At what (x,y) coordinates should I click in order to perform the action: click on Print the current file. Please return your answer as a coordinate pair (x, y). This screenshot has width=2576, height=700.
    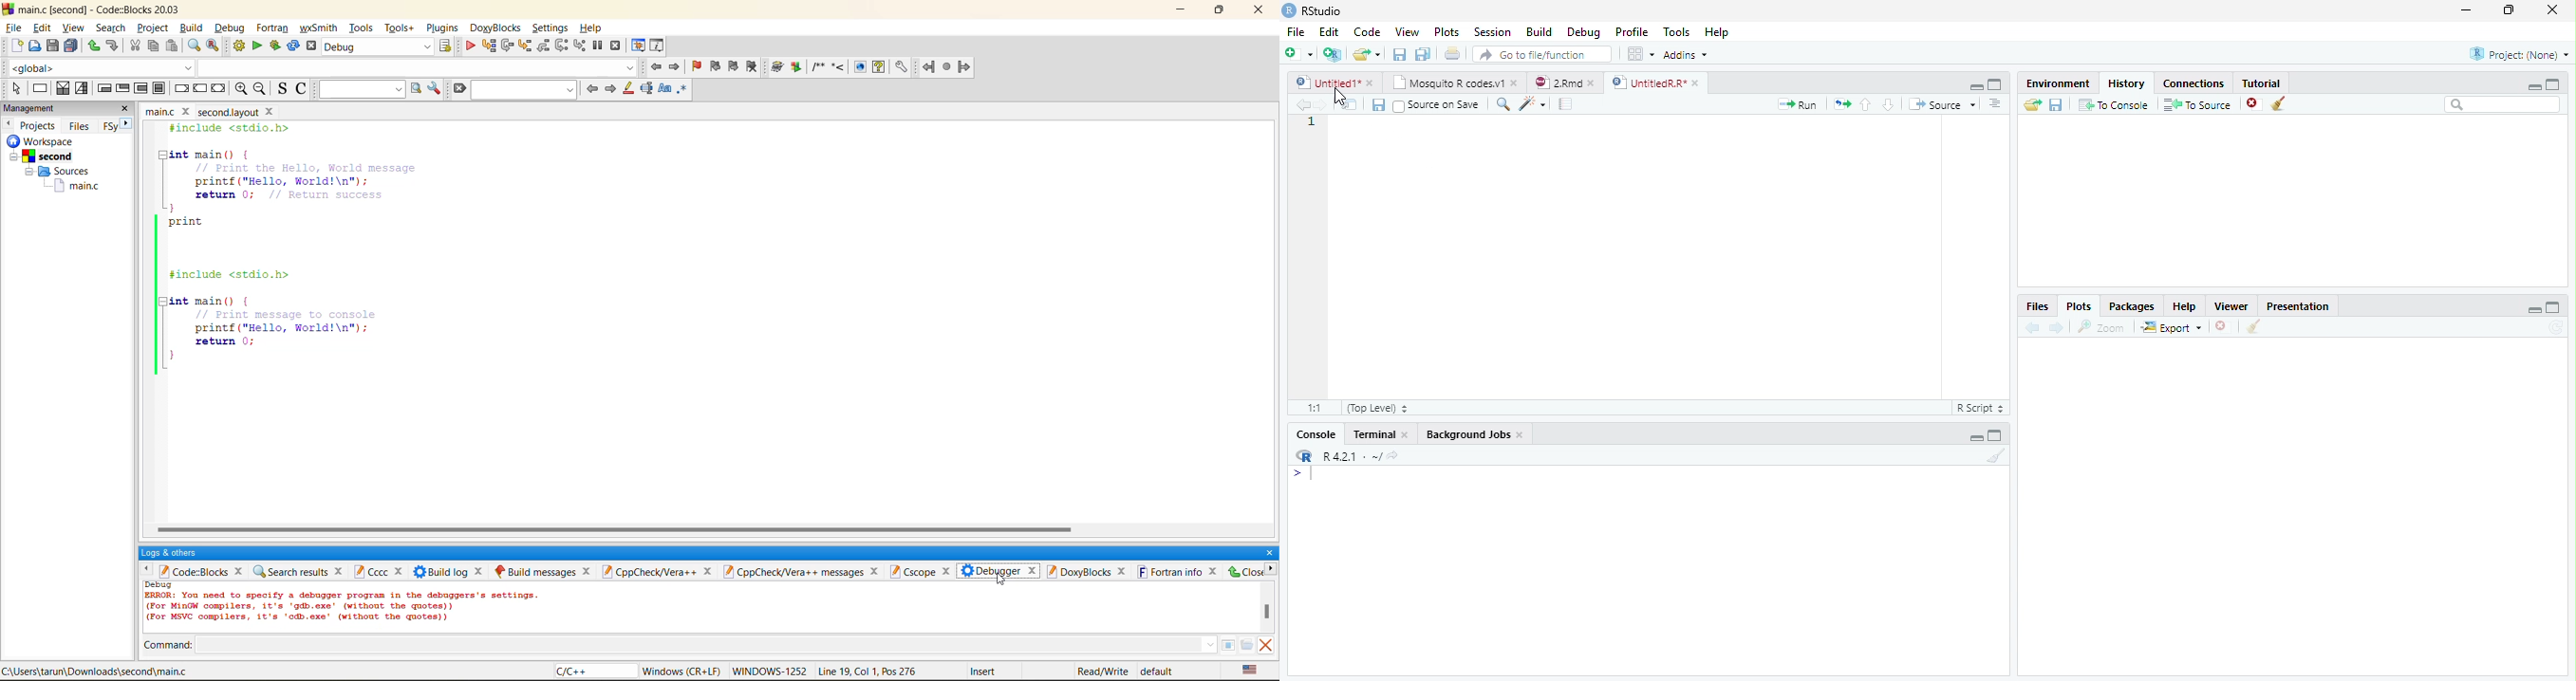
    Looking at the image, I should click on (1453, 53).